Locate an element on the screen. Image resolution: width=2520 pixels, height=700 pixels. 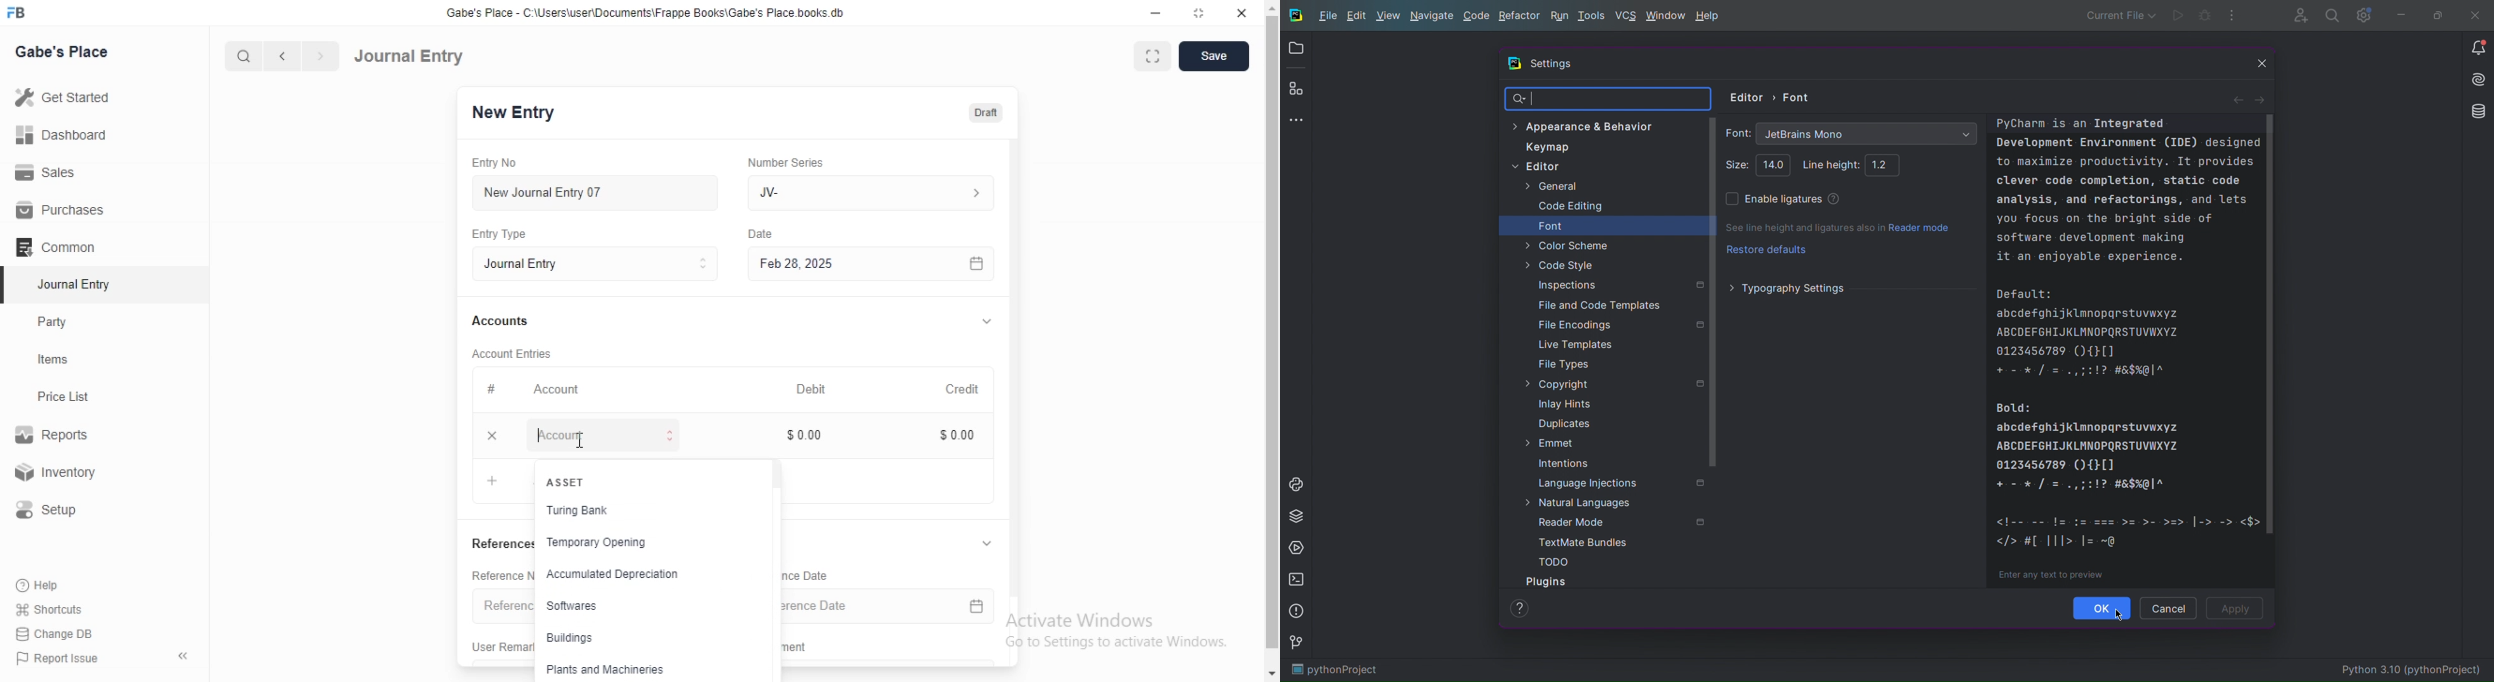
Plugins is located at coordinates (1548, 581).